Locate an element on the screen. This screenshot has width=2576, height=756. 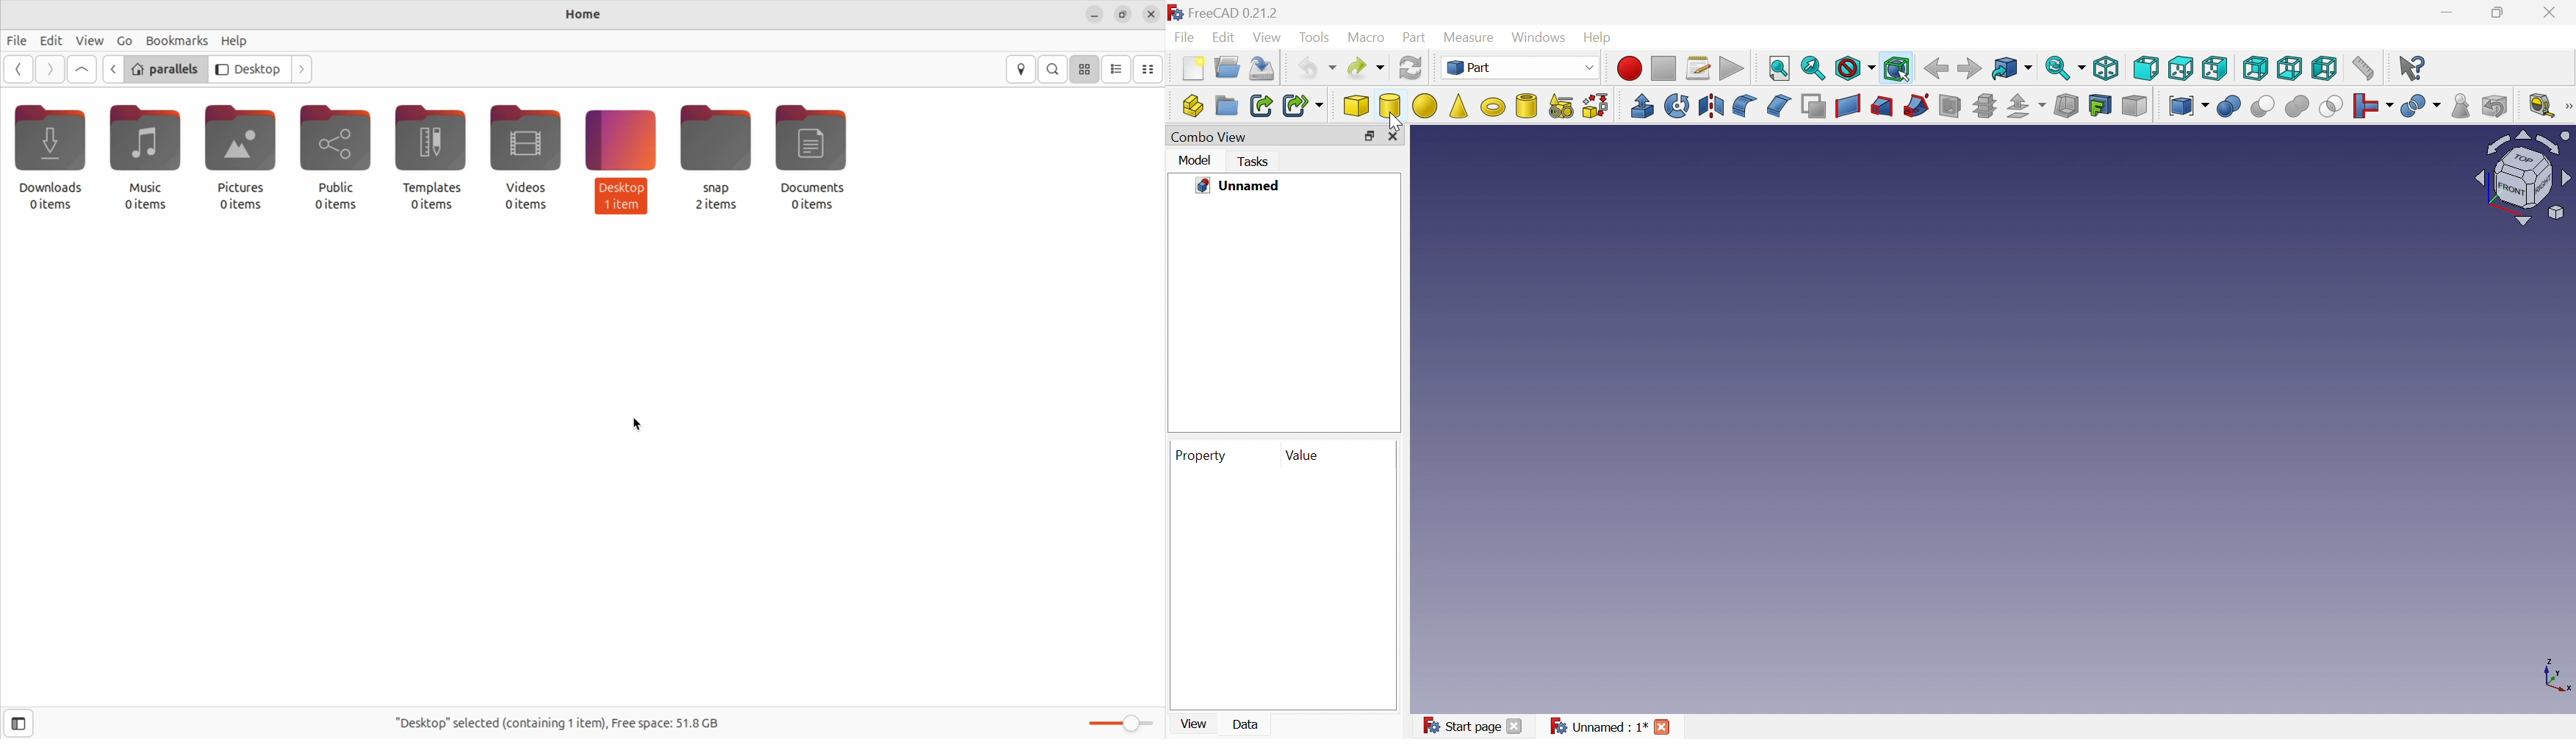
Sweep is located at coordinates (1915, 107).